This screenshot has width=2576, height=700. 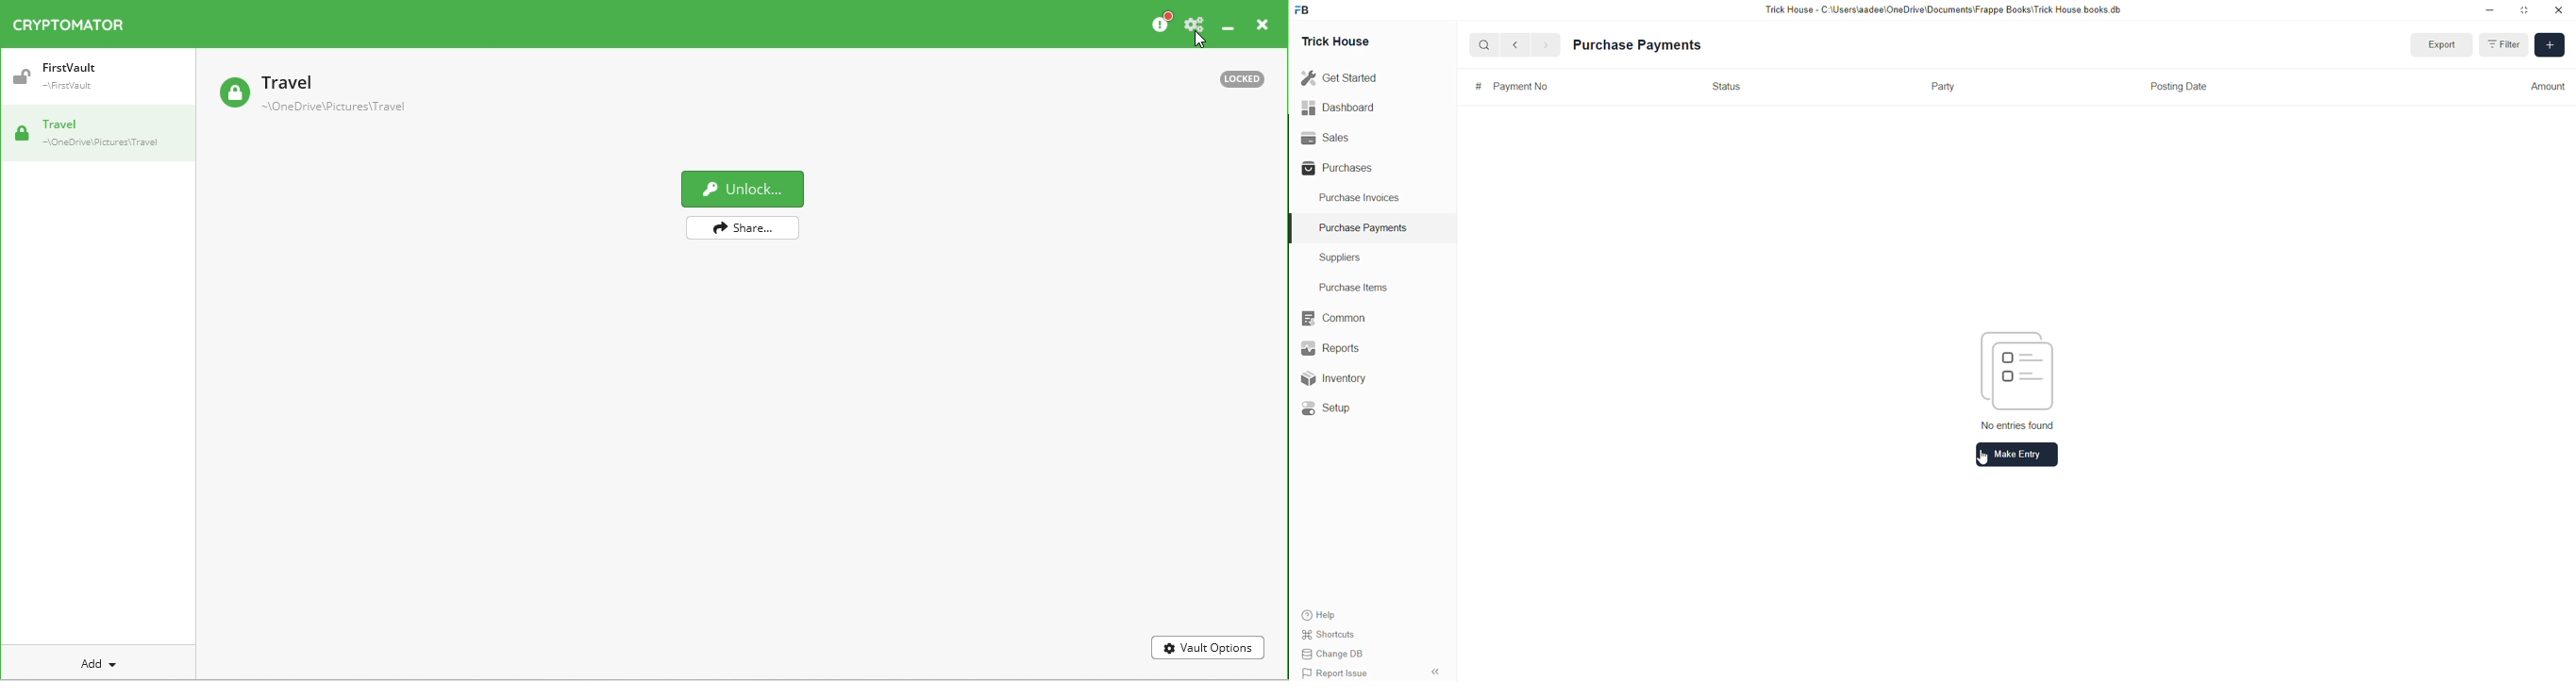 What do you see at coordinates (1721, 84) in the screenshot?
I see `Status` at bounding box center [1721, 84].